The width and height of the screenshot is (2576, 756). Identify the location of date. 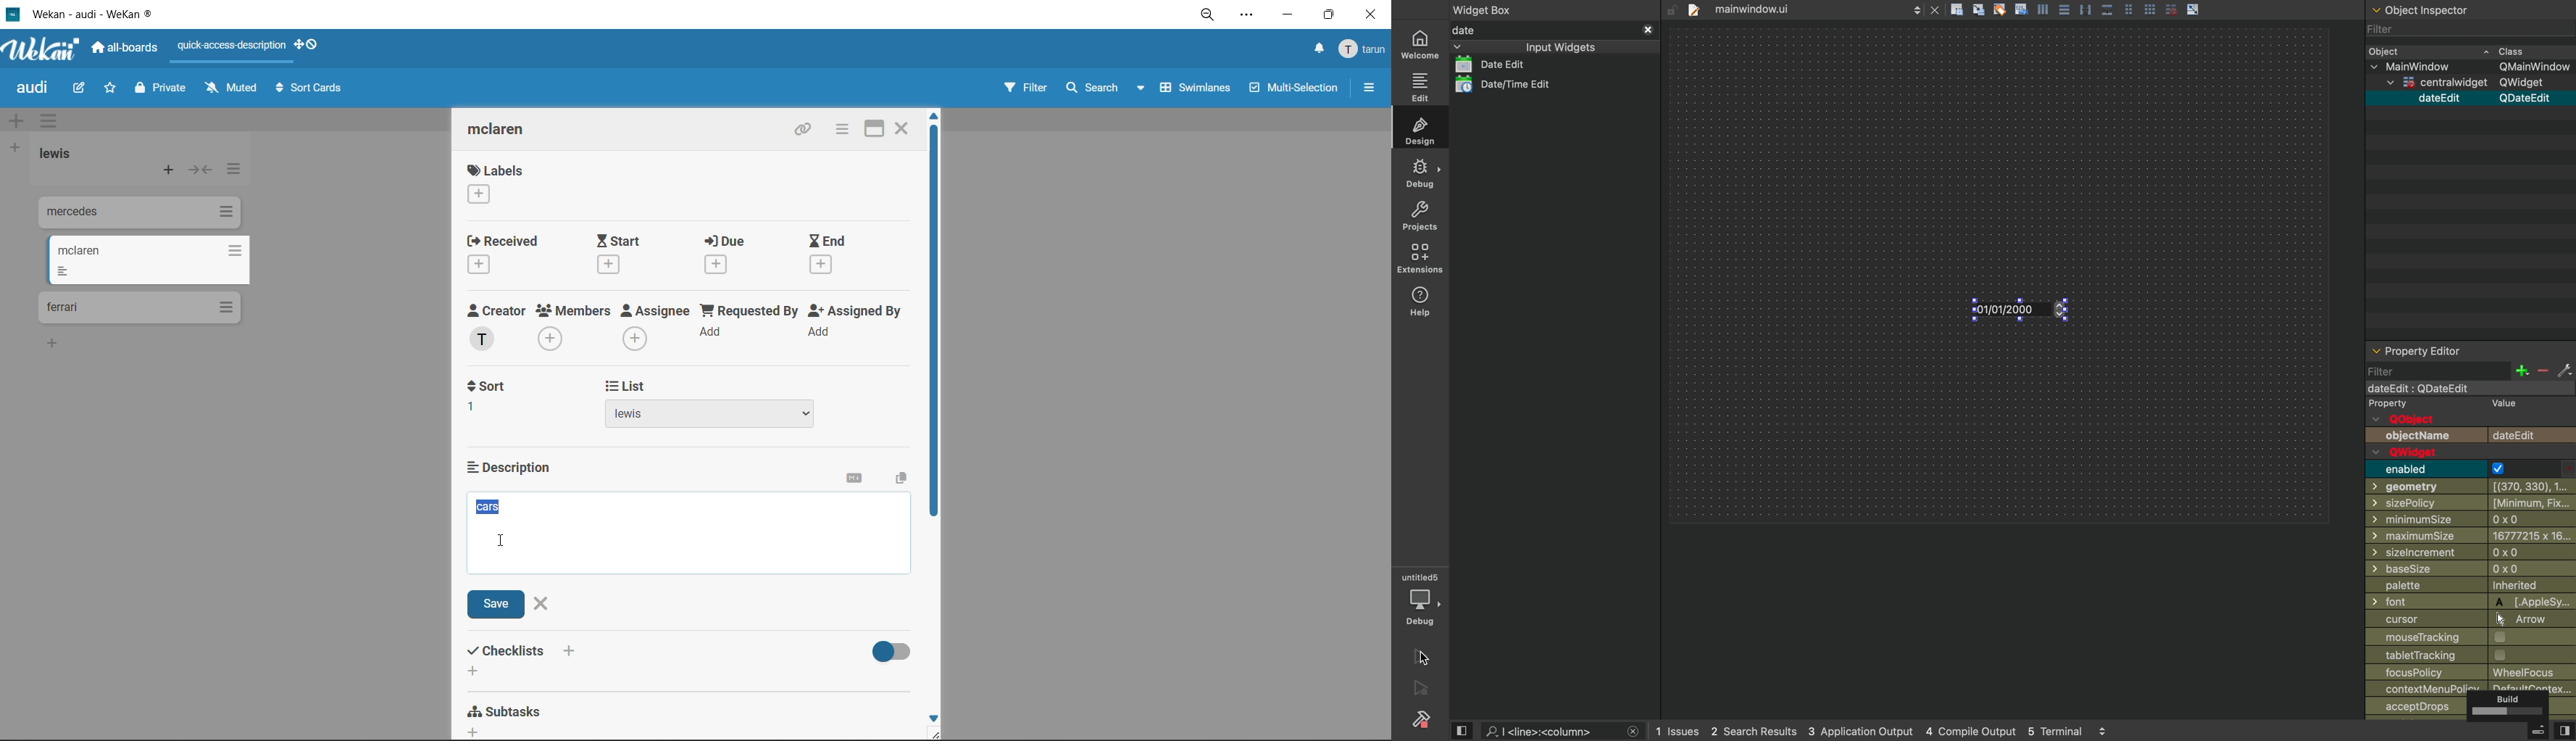
(1543, 31).